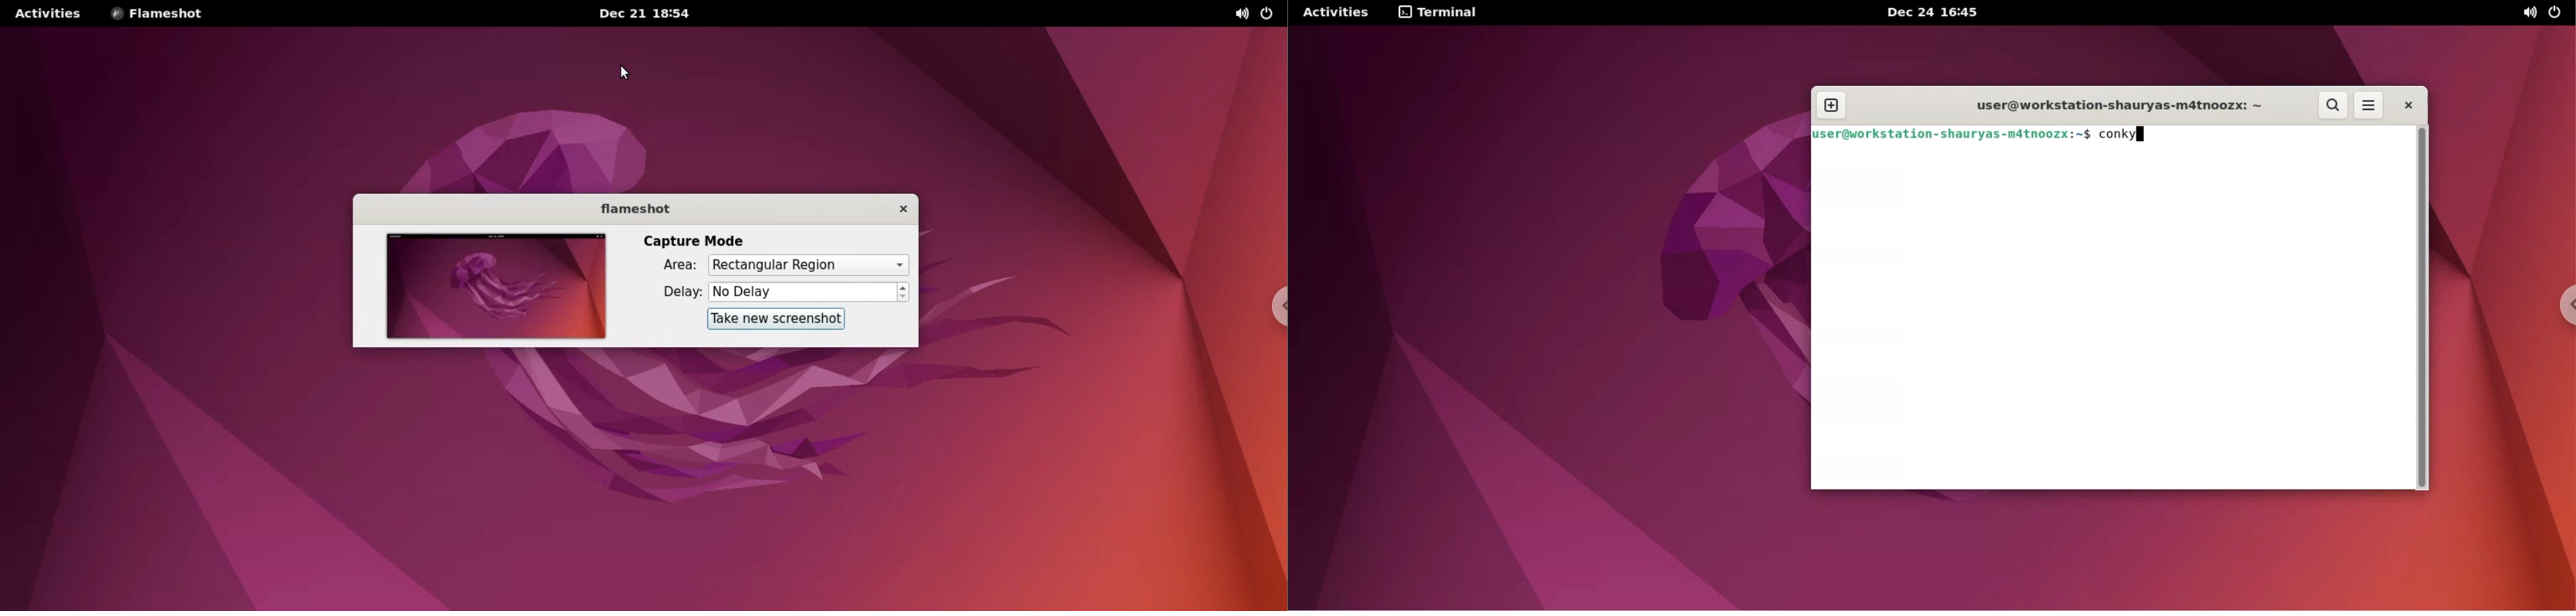 This screenshot has height=616, width=2576. I want to click on flameshot options, so click(157, 14).